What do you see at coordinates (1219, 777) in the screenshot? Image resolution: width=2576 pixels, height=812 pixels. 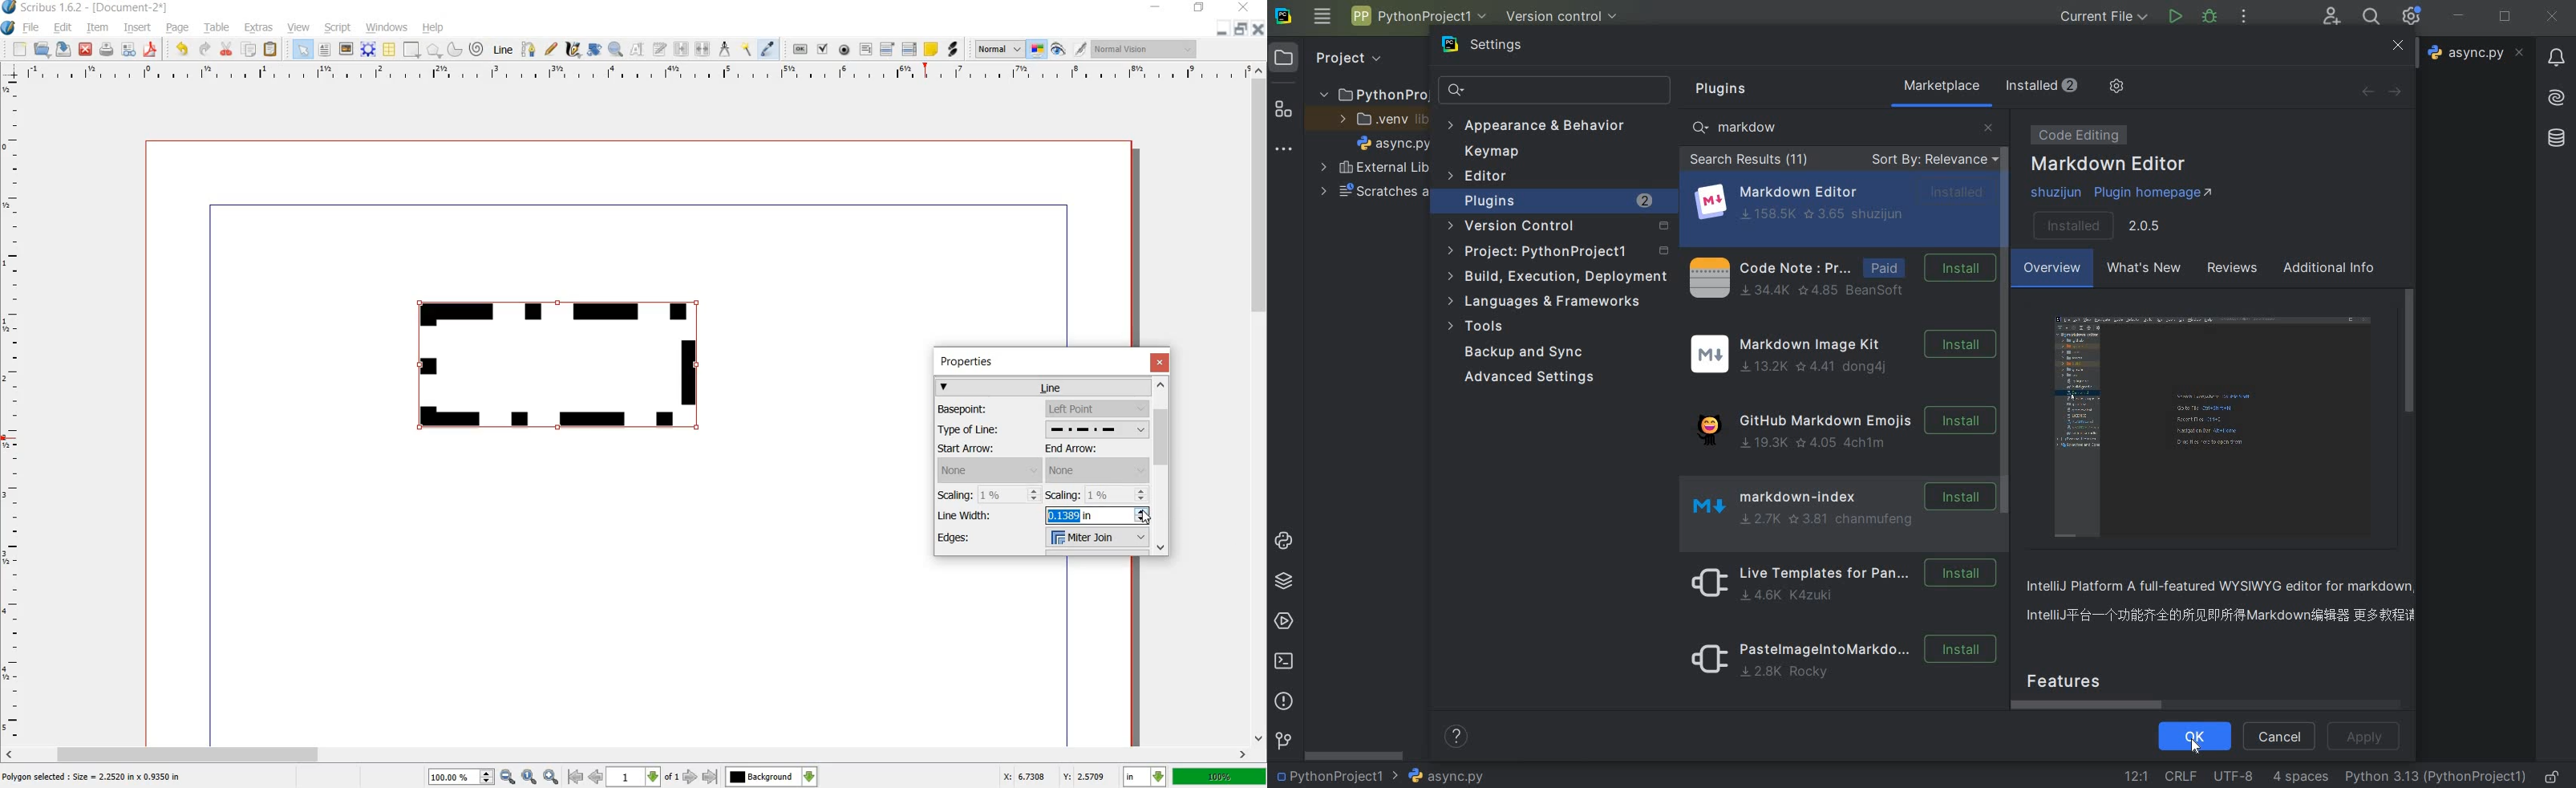 I see `100%` at bounding box center [1219, 777].